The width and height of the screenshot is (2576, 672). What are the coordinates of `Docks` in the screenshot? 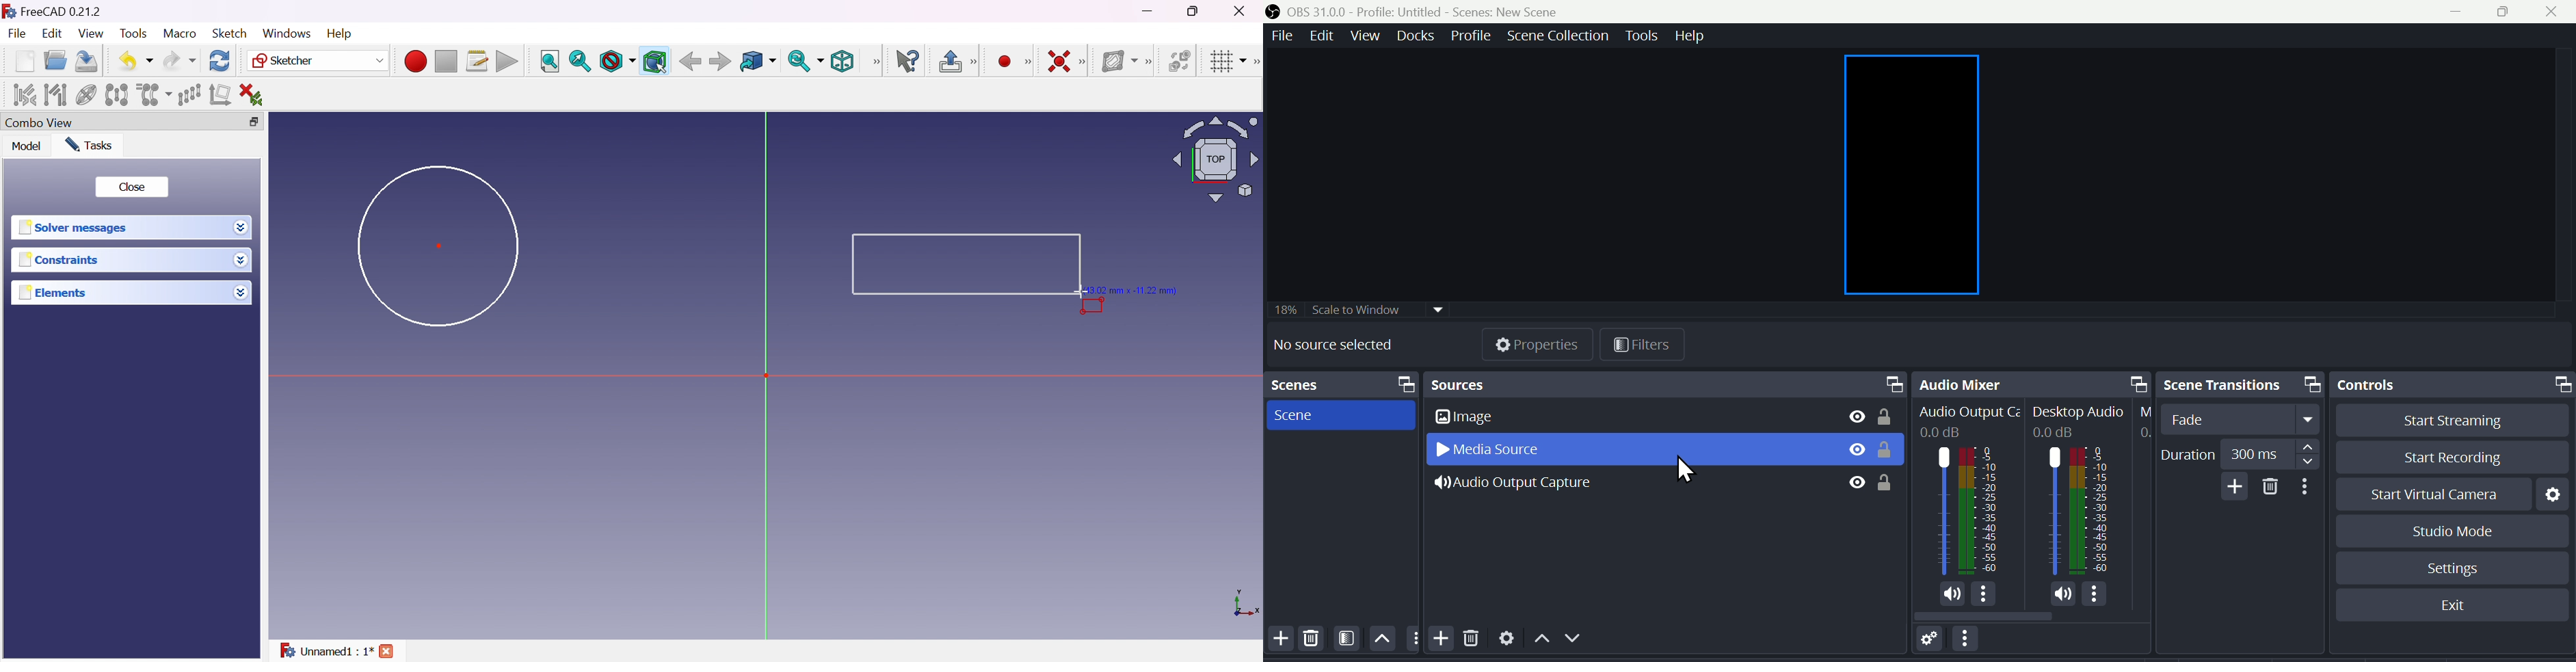 It's located at (1414, 36).